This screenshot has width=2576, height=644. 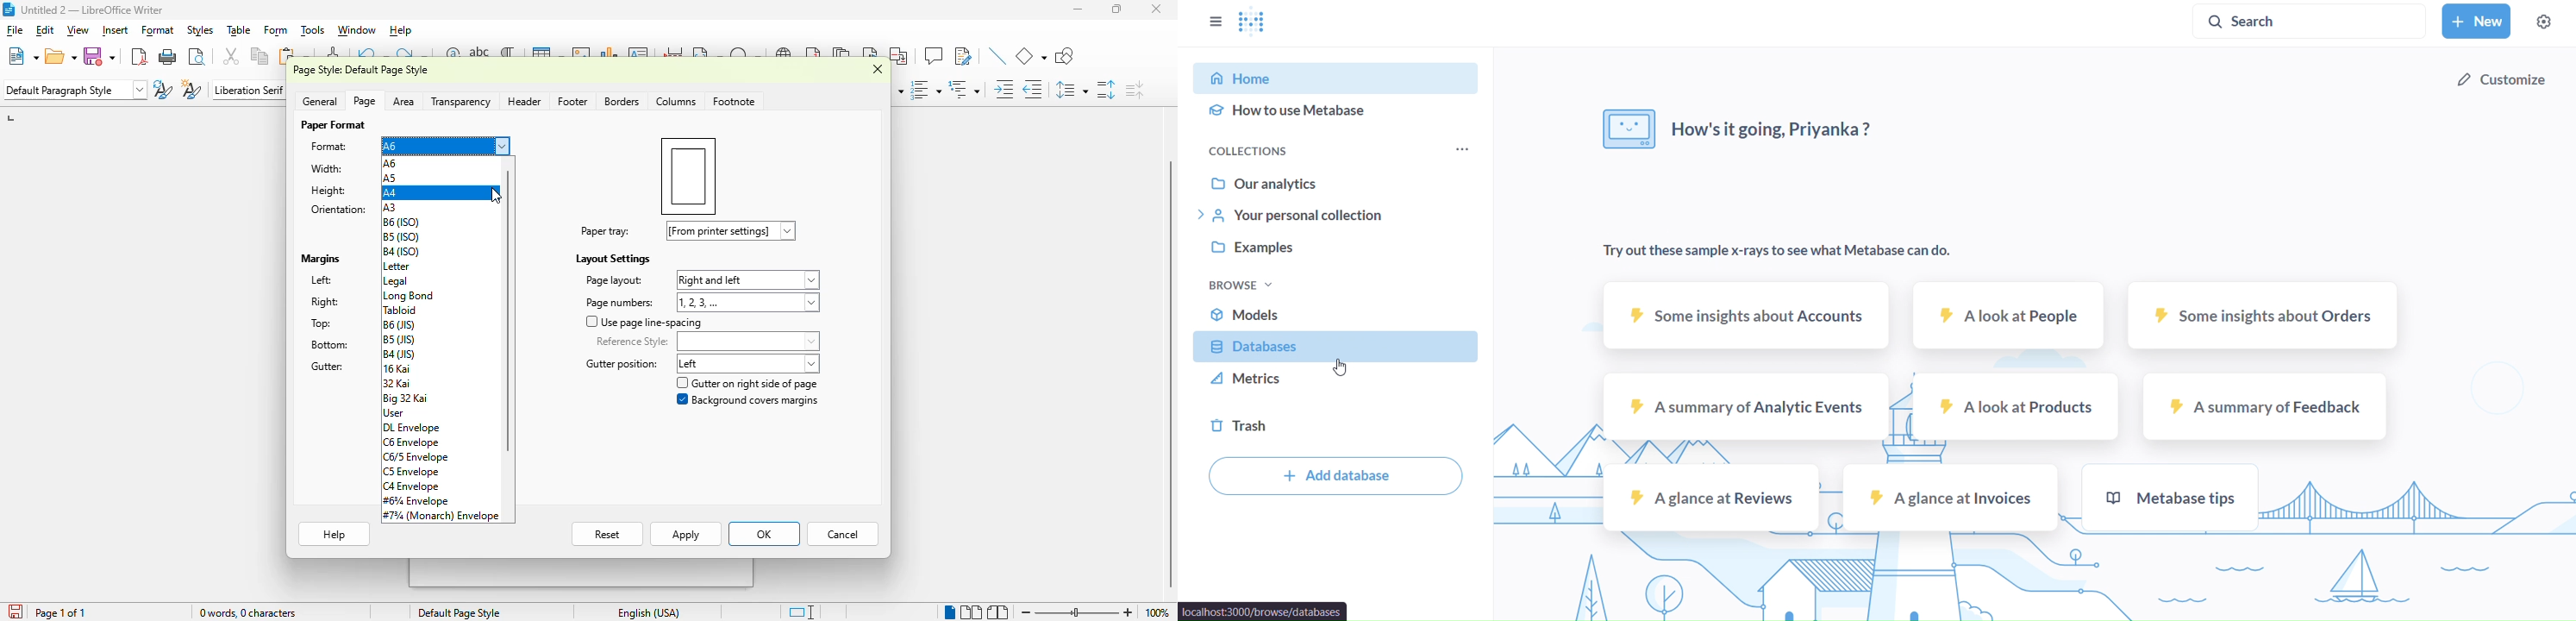 I want to click on show draw functions, so click(x=1065, y=56).